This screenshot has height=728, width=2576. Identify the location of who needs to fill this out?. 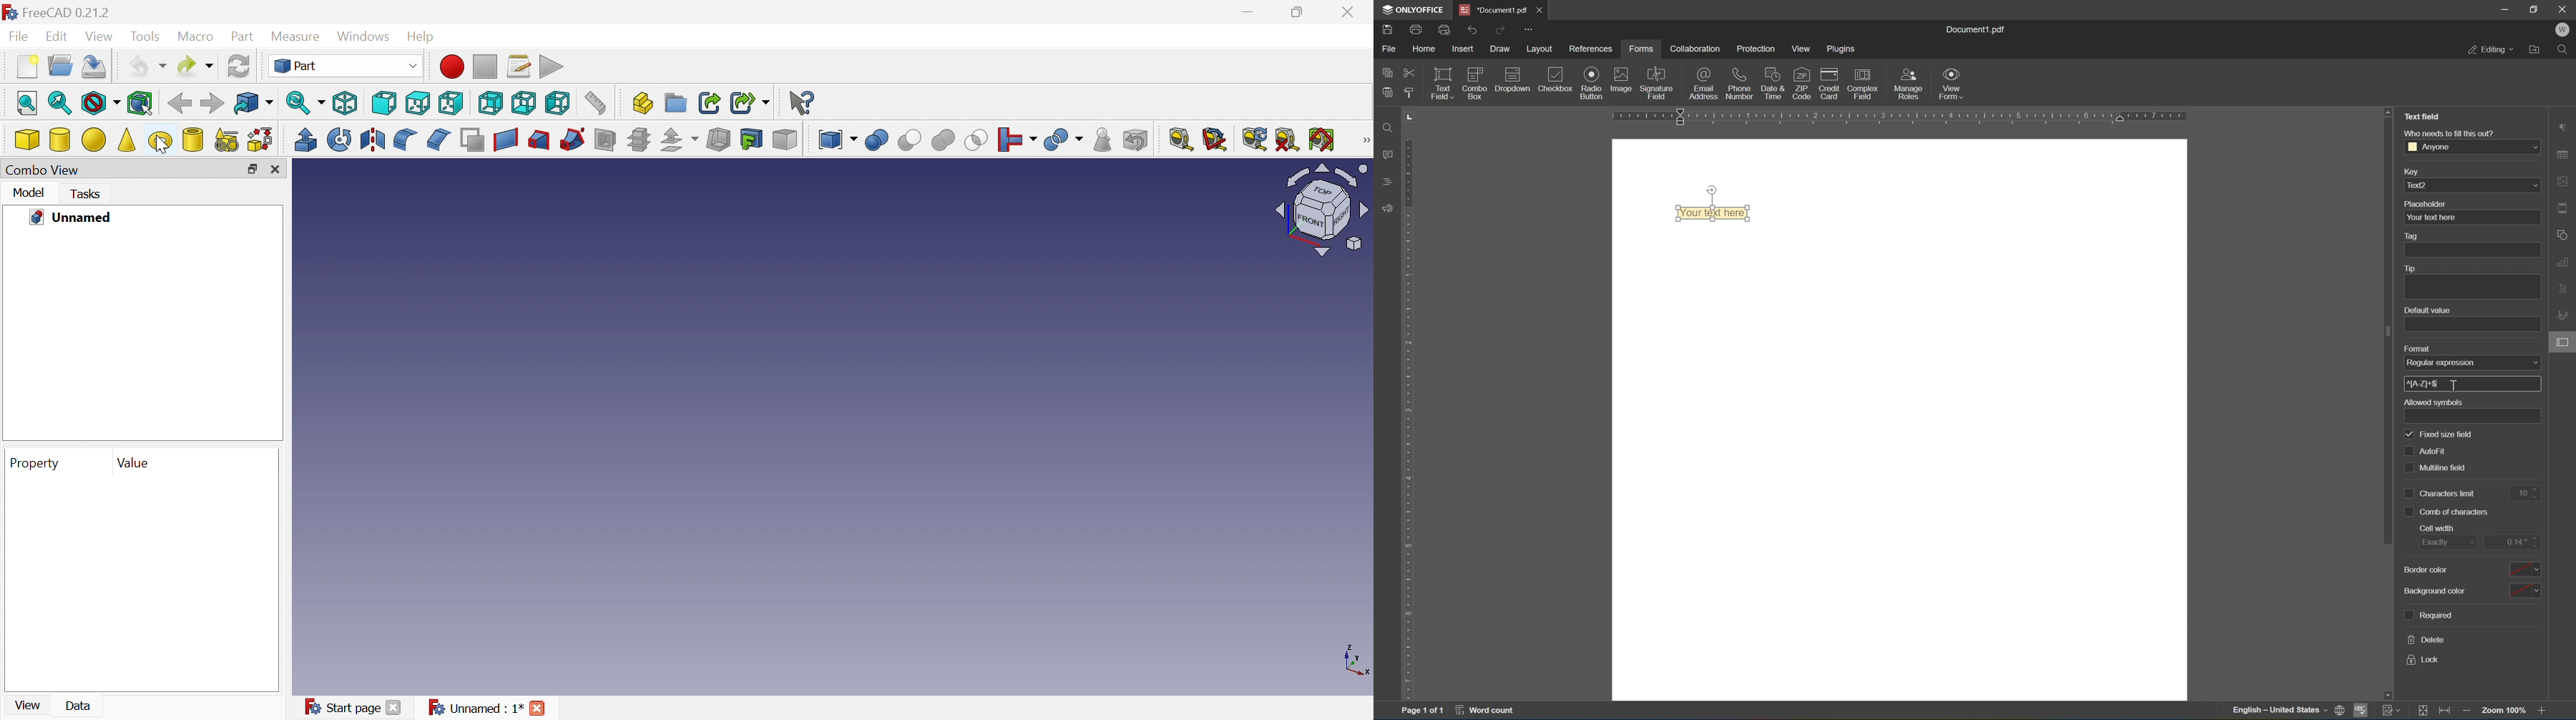
(2451, 133).